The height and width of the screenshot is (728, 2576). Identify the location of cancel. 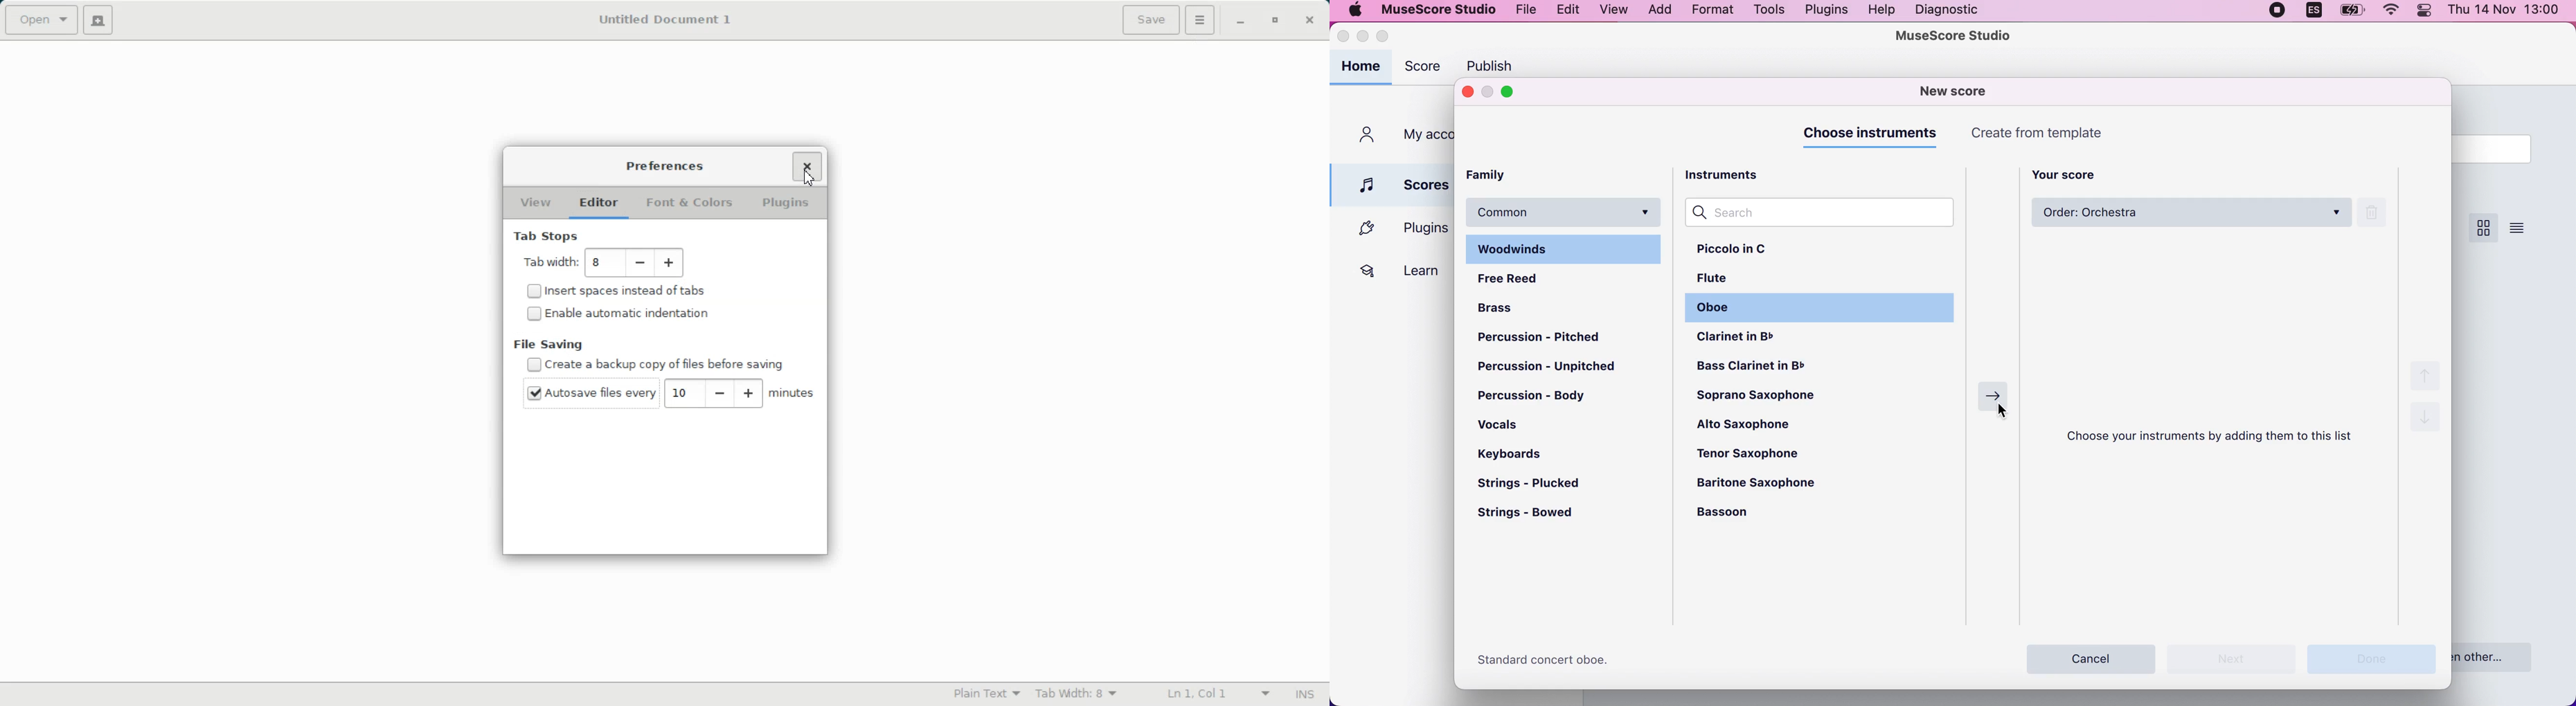
(2092, 656).